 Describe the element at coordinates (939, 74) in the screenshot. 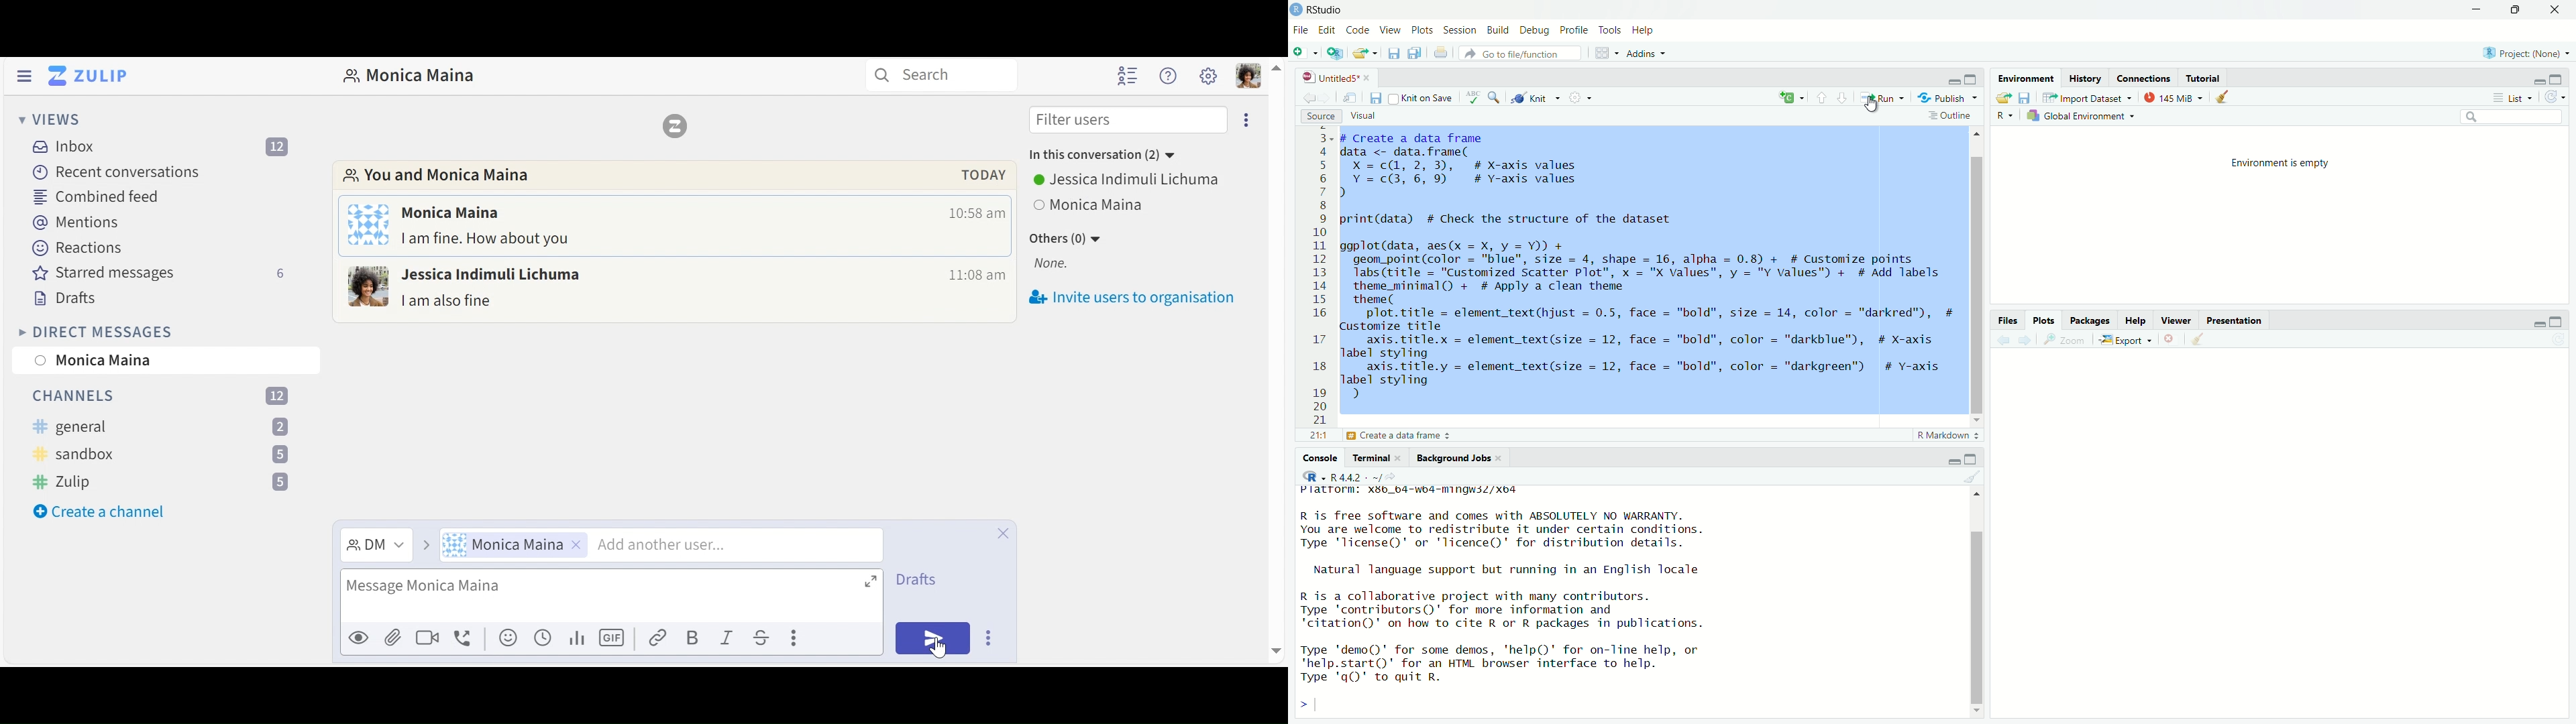

I see `Search` at that location.